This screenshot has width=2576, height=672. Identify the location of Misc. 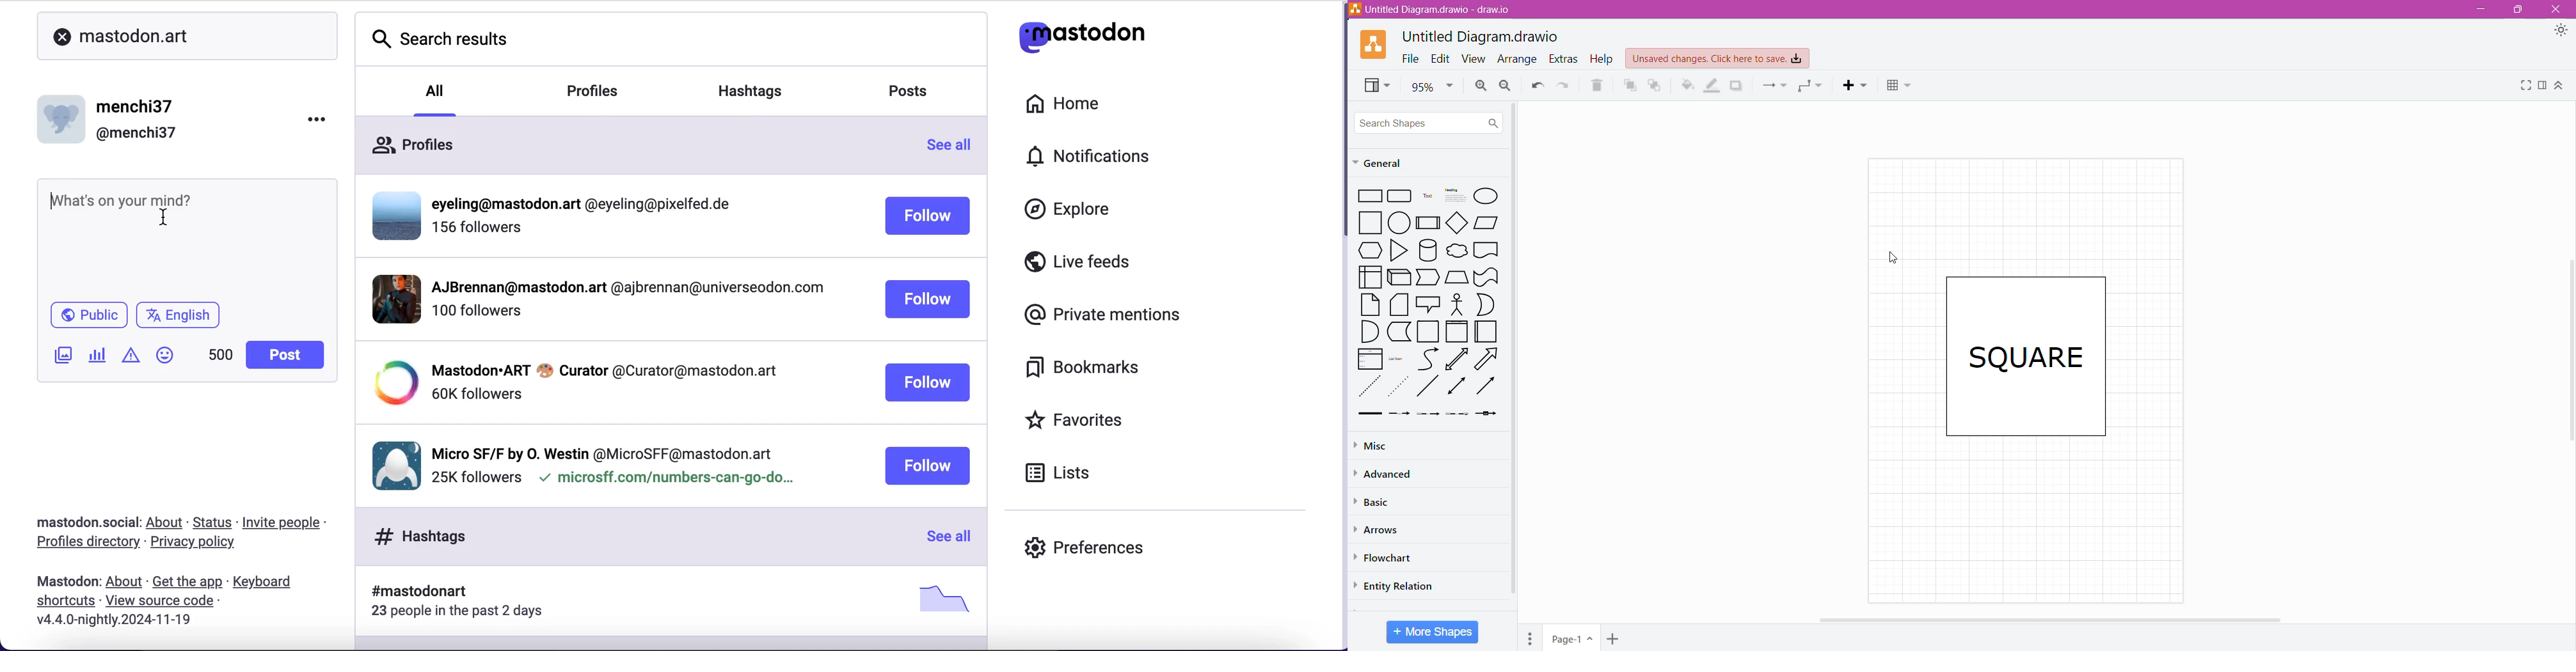
(1380, 446).